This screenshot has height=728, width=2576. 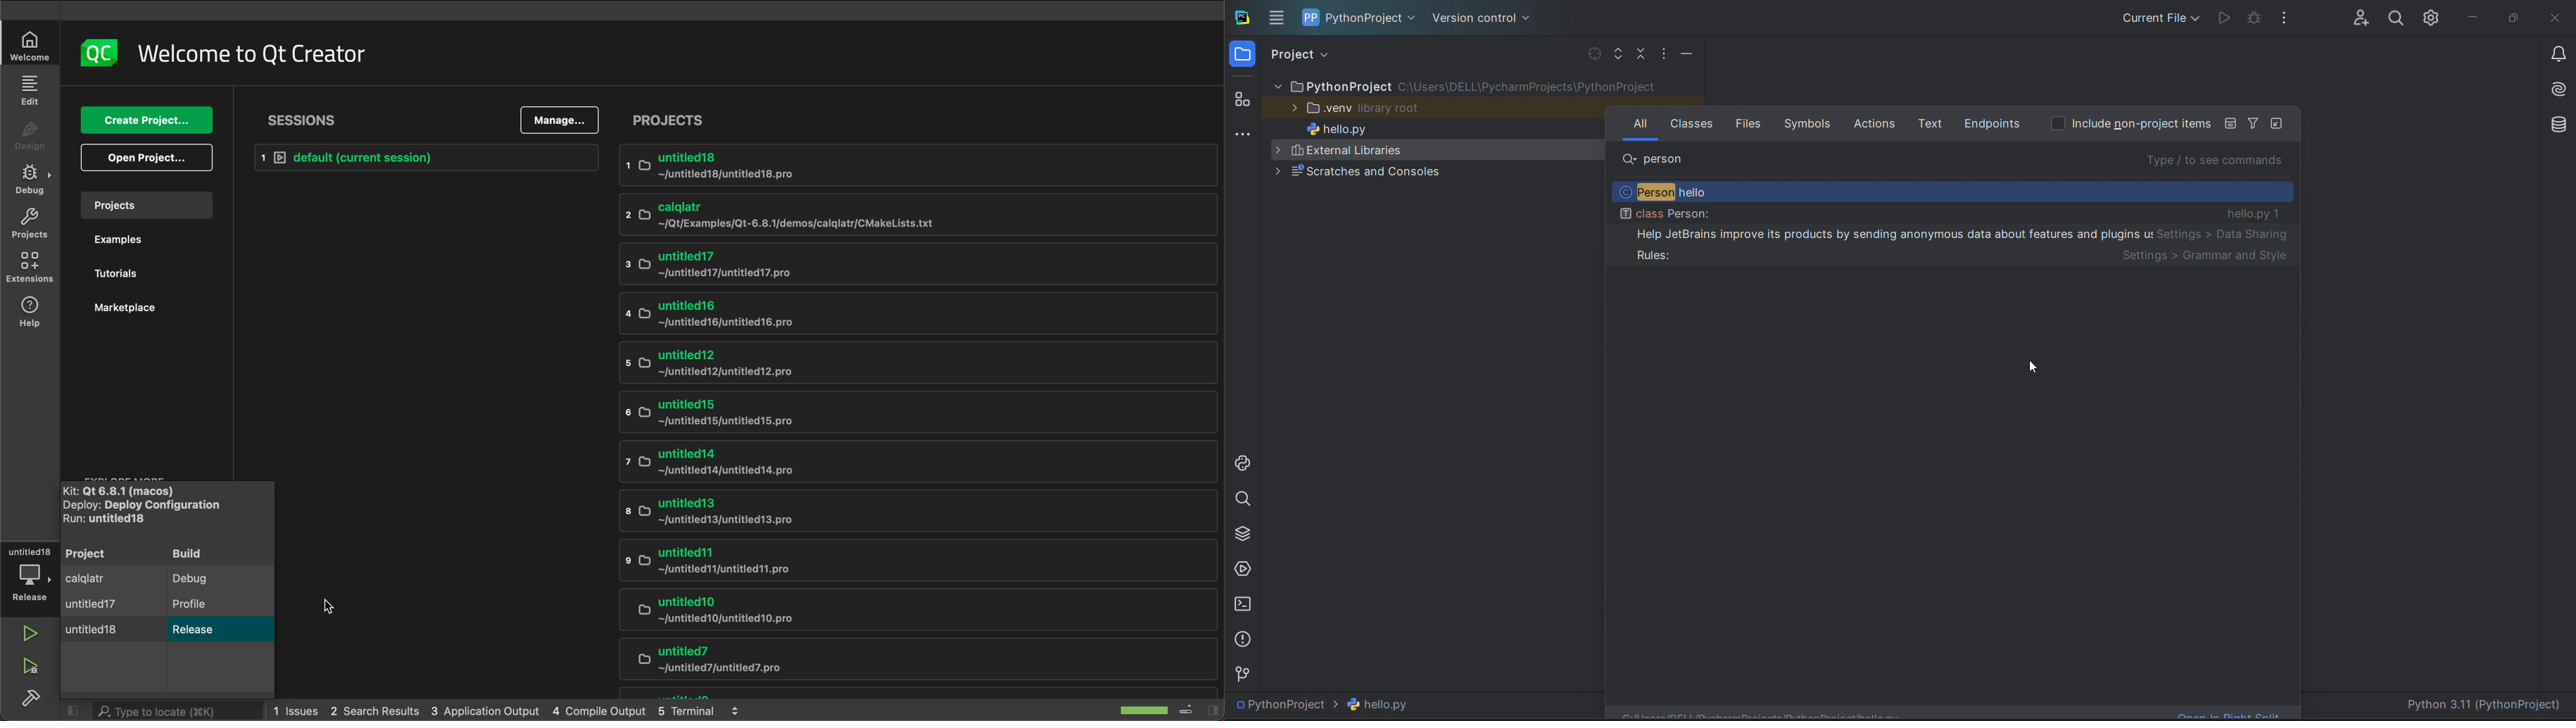 What do you see at coordinates (31, 222) in the screenshot?
I see `projects` at bounding box center [31, 222].